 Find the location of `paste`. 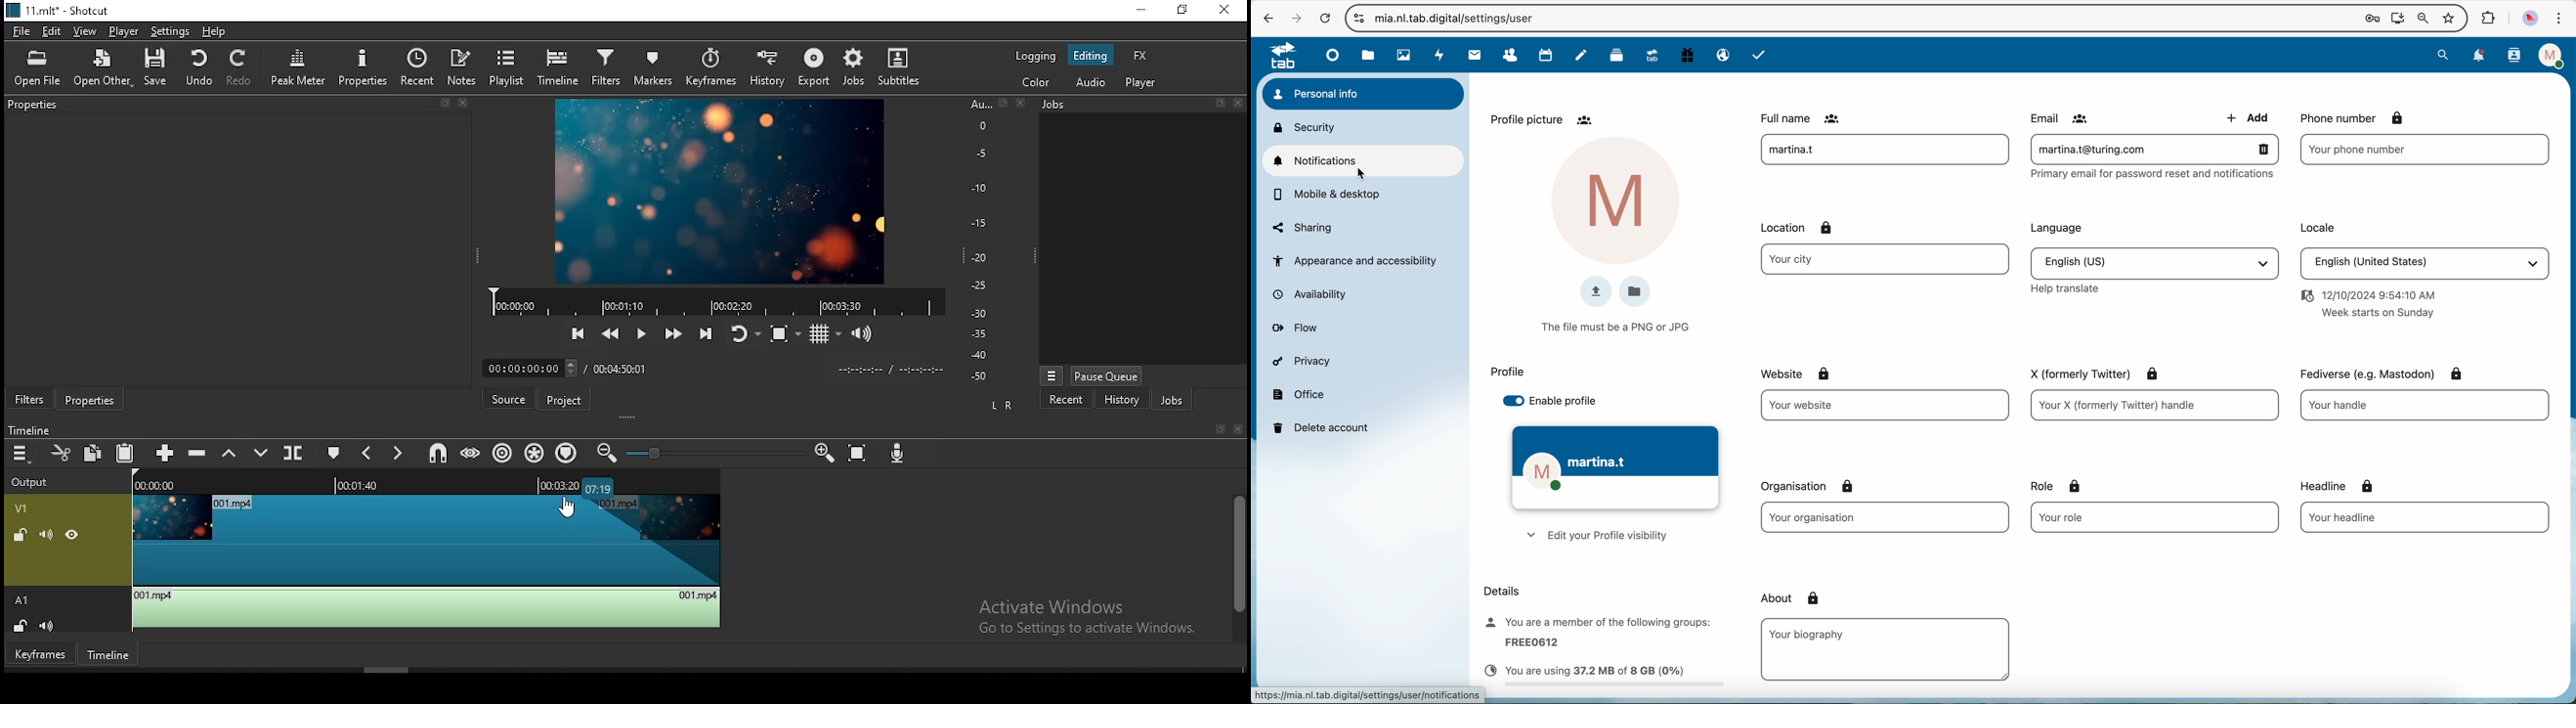

paste is located at coordinates (125, 455).